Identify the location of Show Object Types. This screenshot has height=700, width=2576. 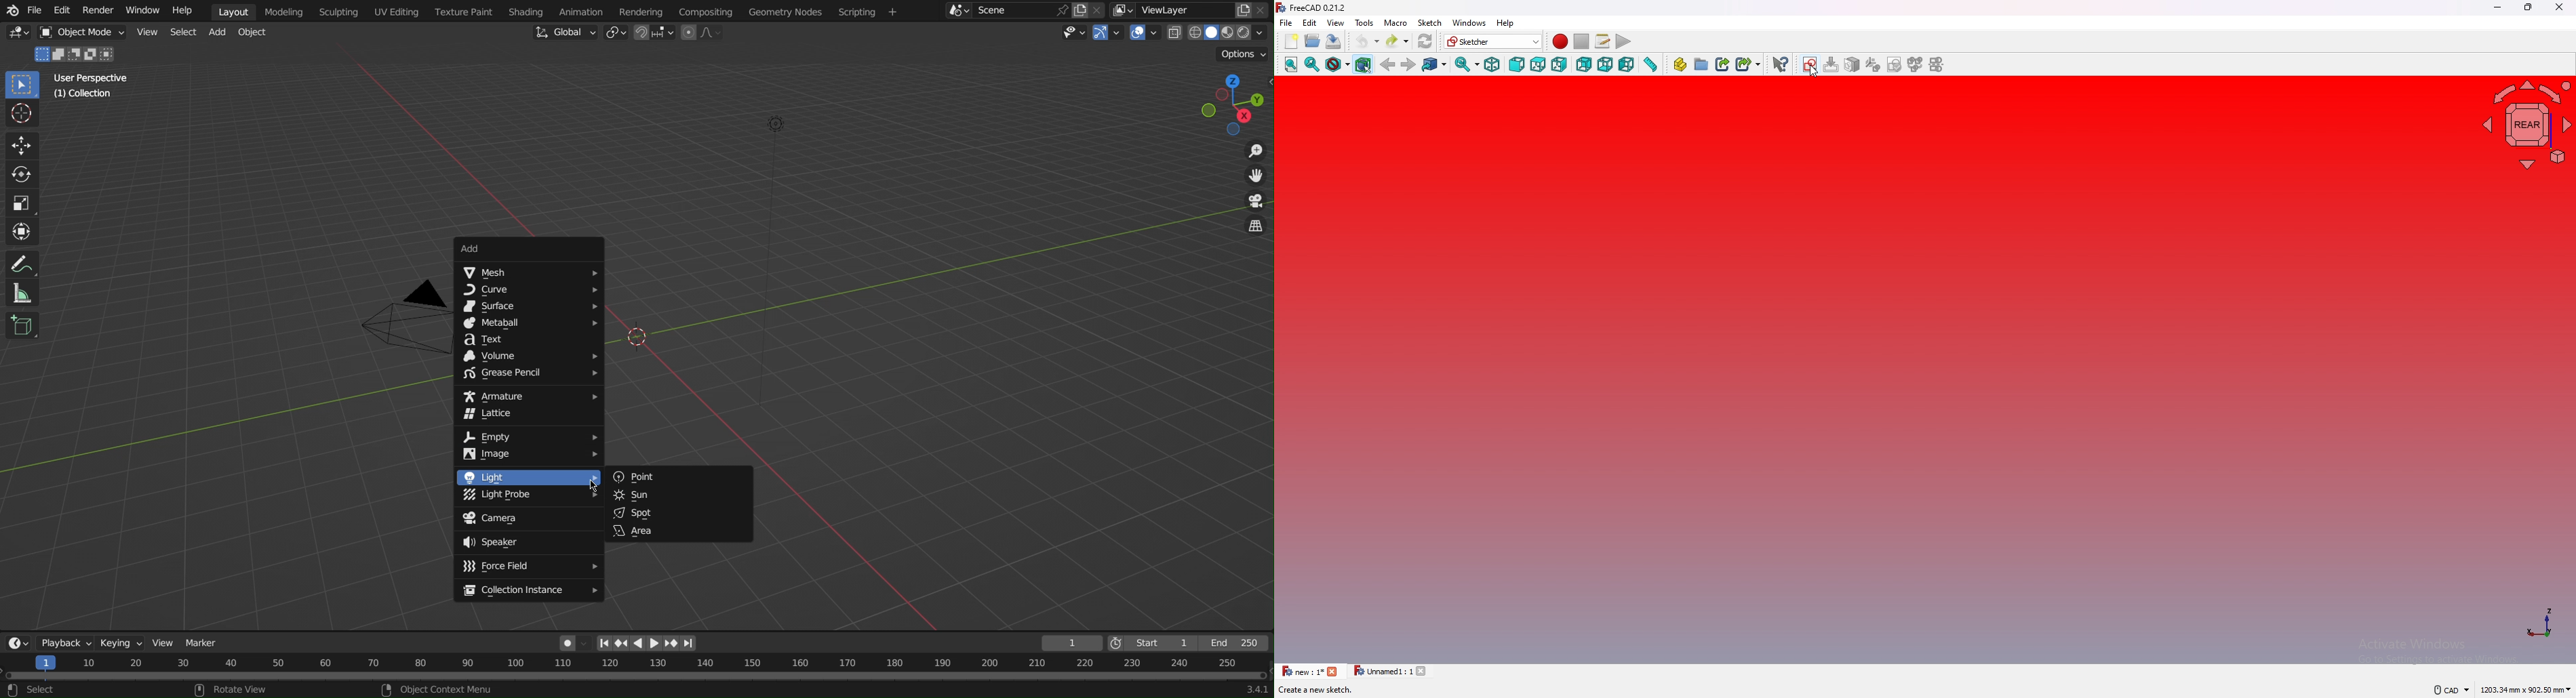
(1071, 34).